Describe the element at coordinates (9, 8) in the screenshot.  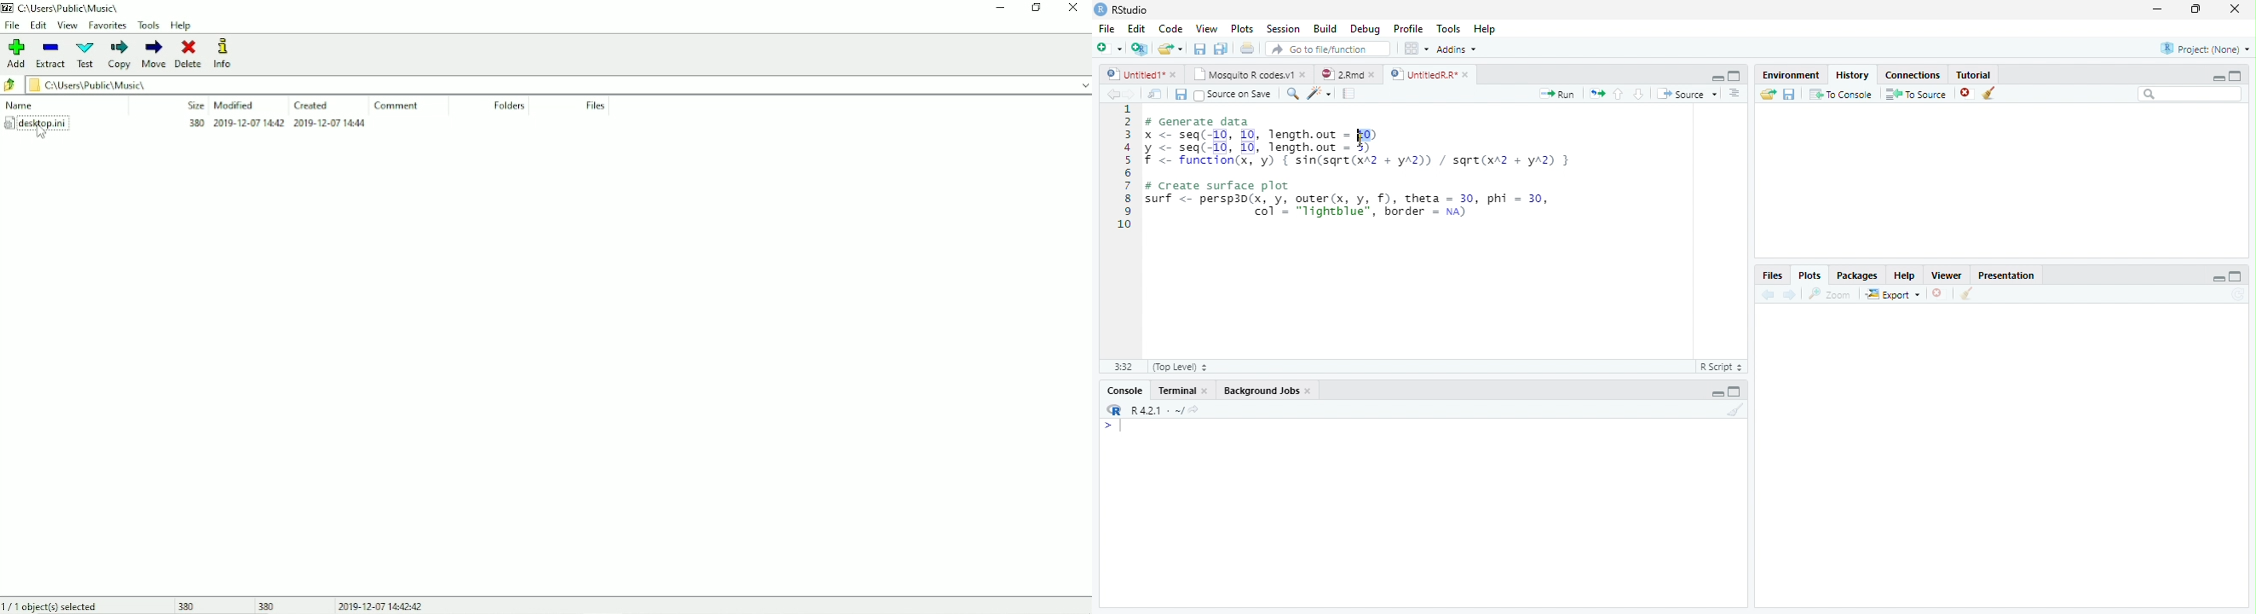
I see `7 zip logo` at that location.